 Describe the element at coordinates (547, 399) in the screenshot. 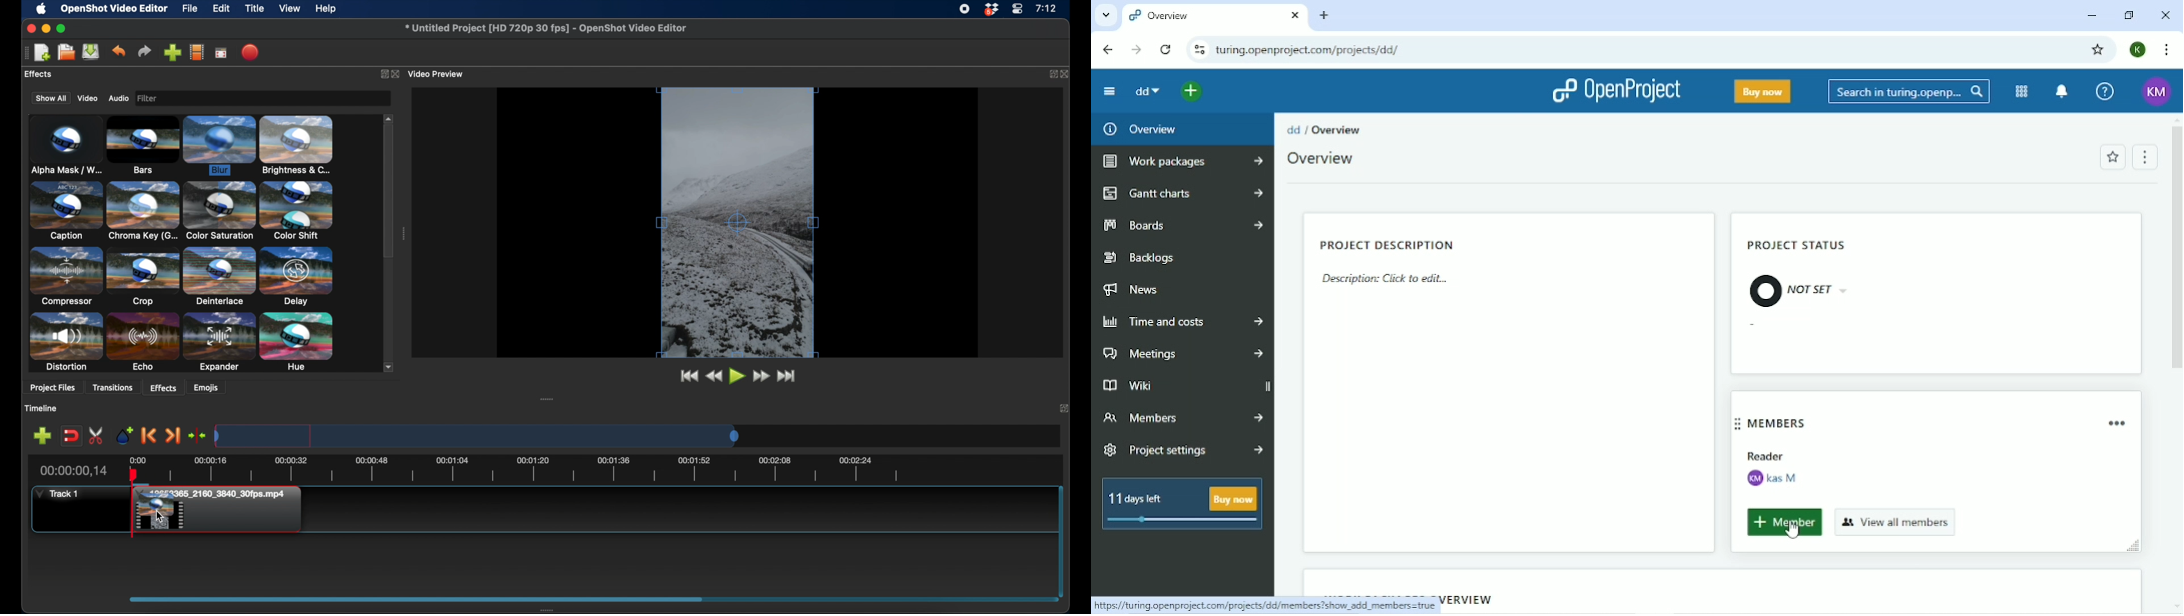

I see `drag handle` at that location.